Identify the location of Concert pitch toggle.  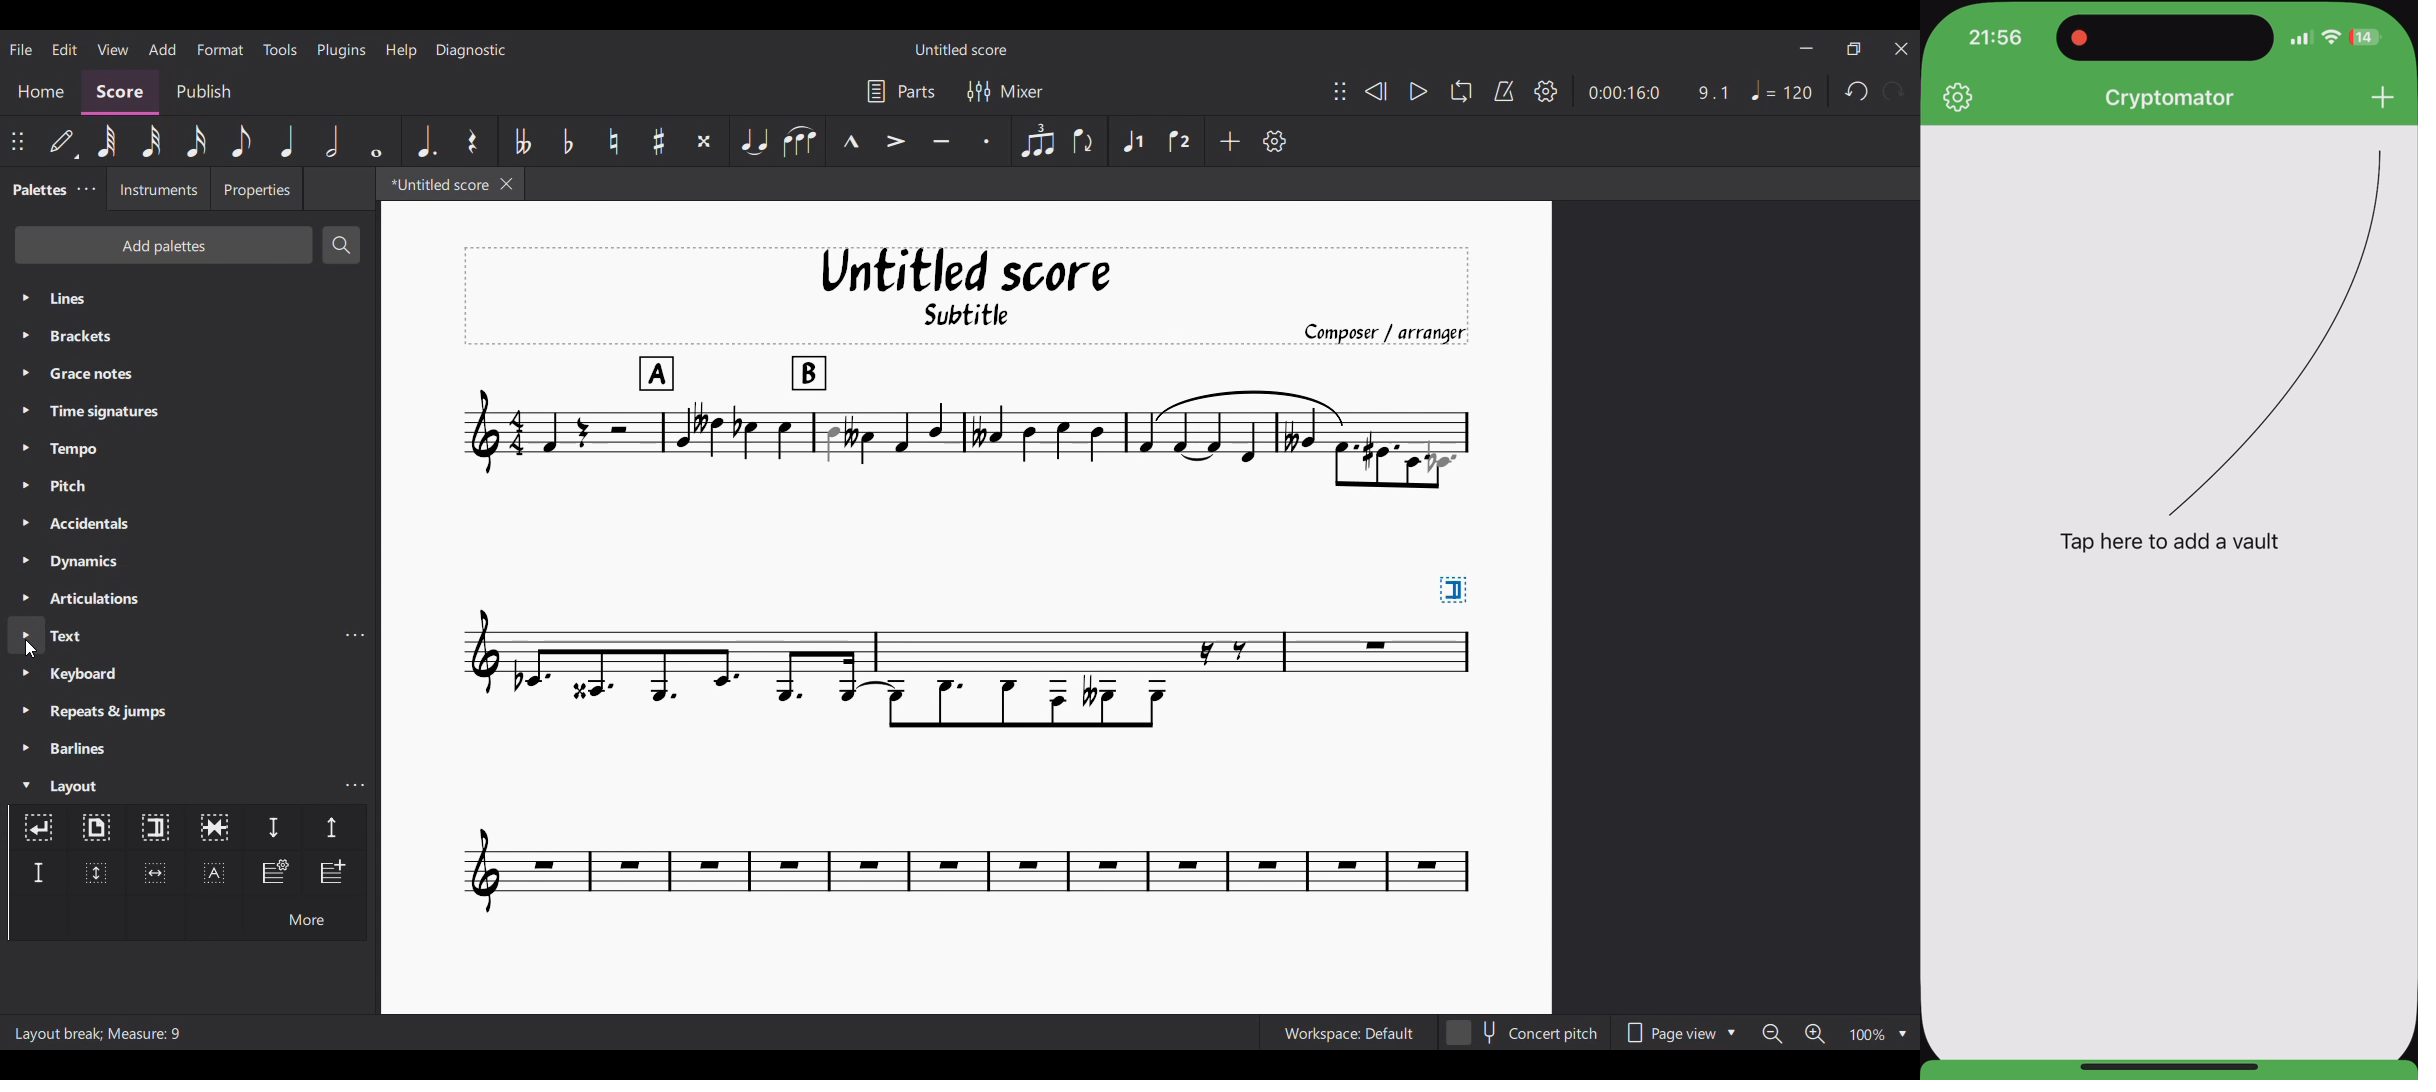
(1523, 1033).